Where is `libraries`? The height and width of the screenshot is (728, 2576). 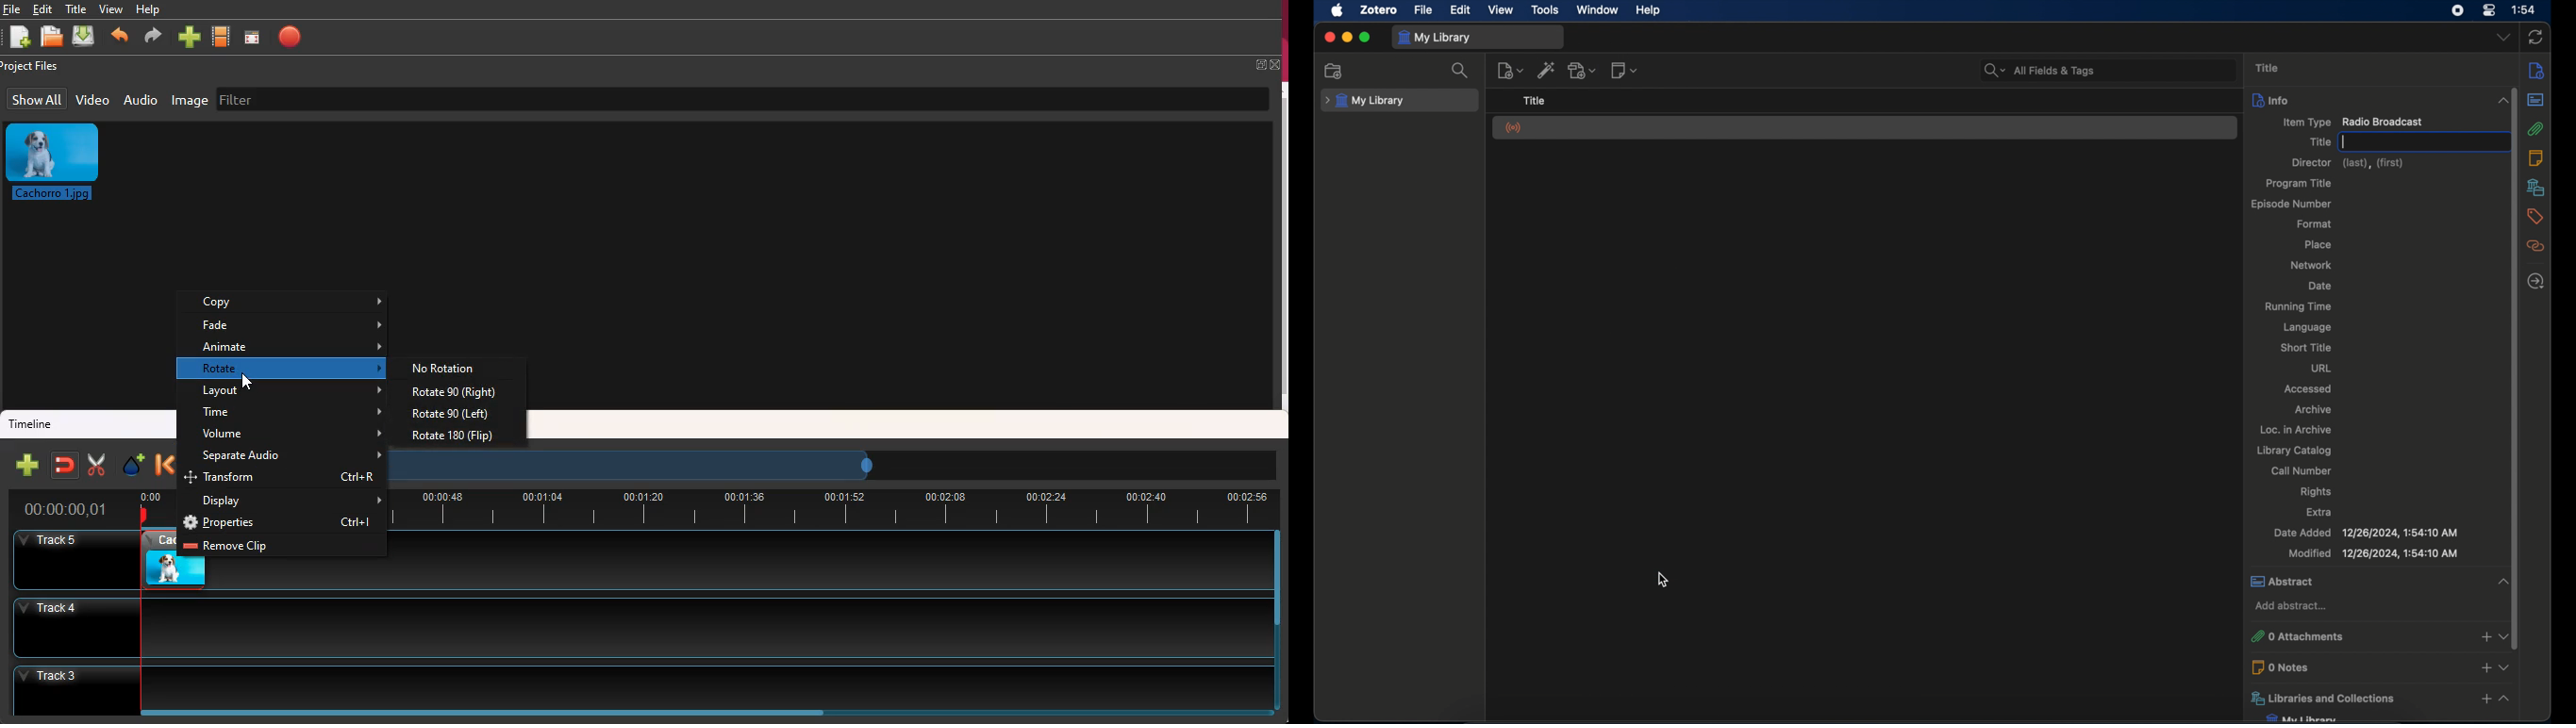 libraries is located at coordinates (2536, 187).